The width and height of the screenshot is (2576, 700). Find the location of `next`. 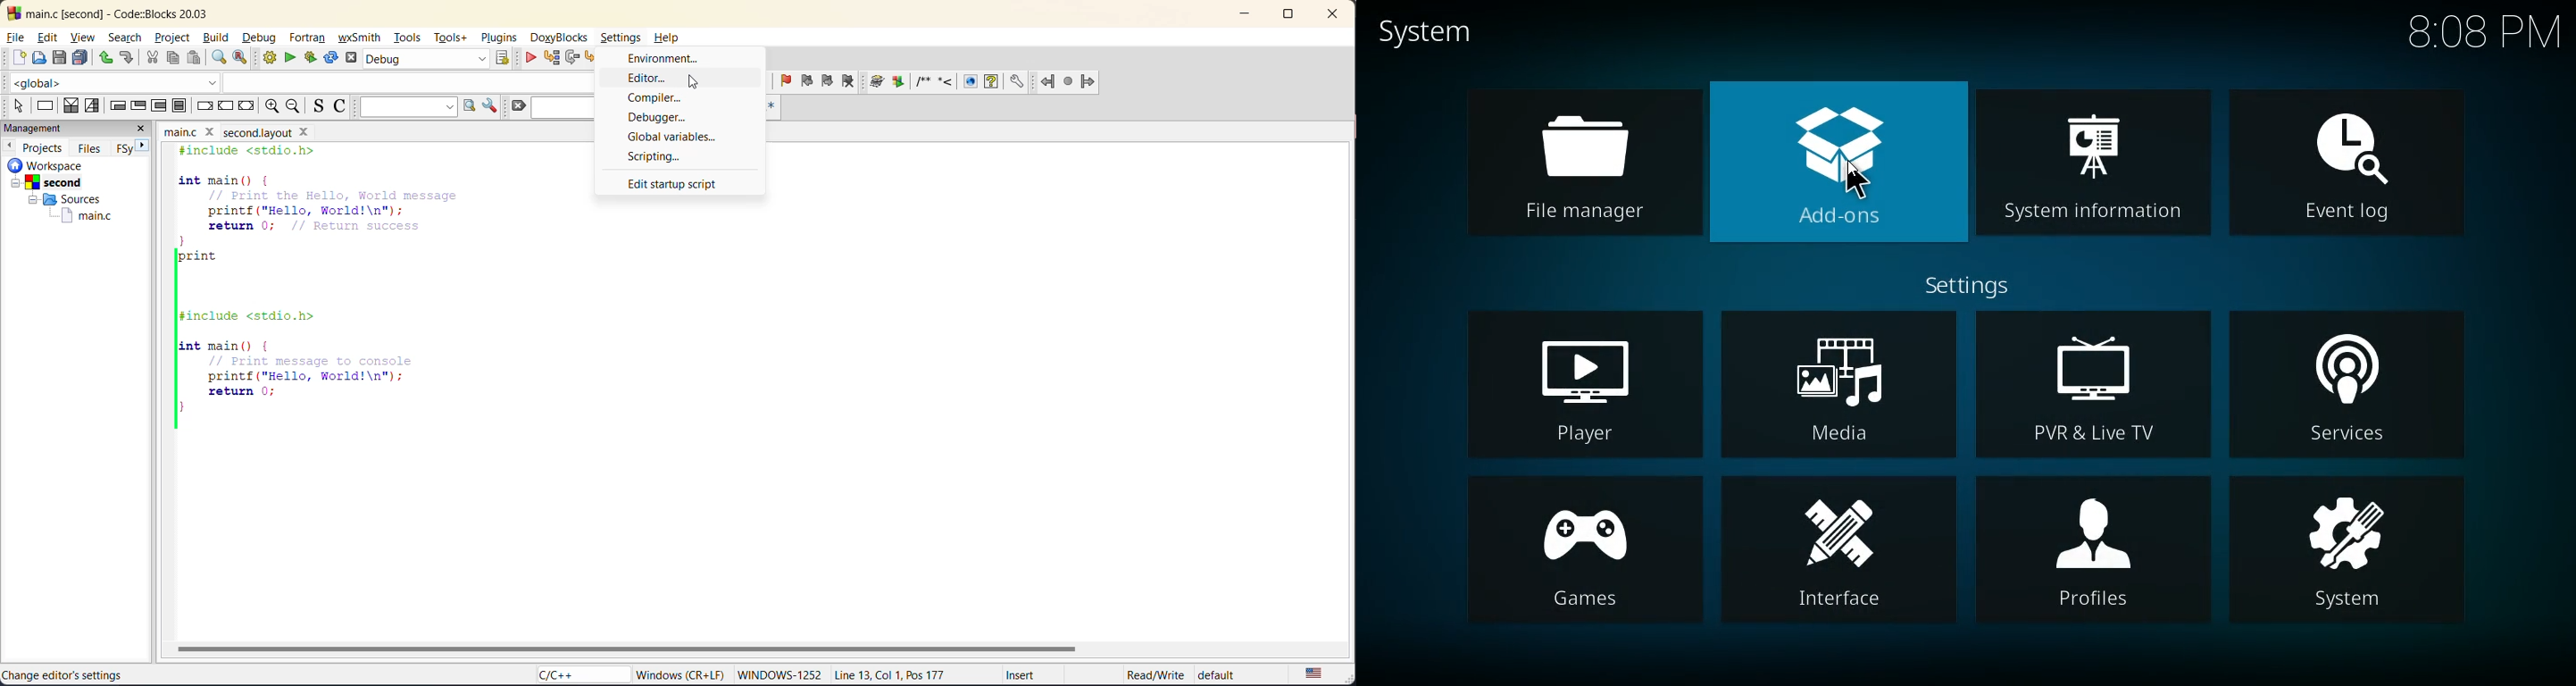

next is located at coordinates (148, 147).